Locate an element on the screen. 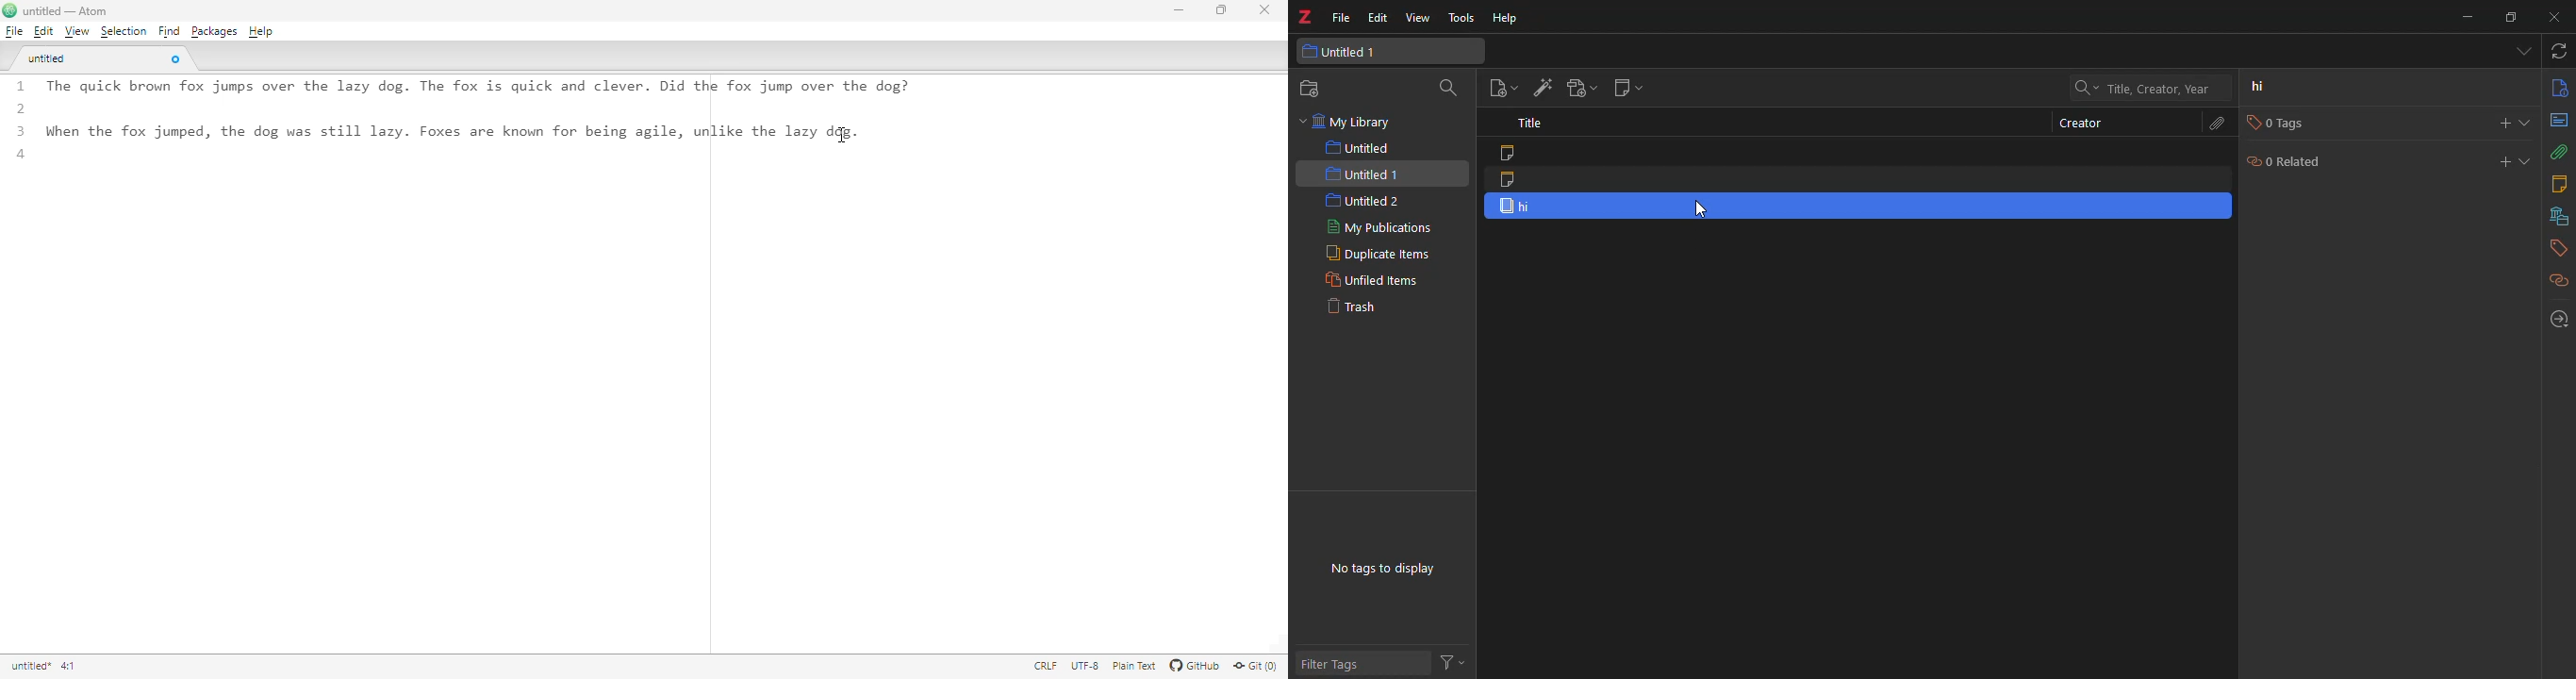  1 The quick brown Tox jumps over the lazy dog. lhe fox 1s quick and clever. Did the Tox jump over the dog:
2
3 When the fox jumped, the dog was still lazy. Foxes are known for being agile, unlike the lazy dqg.
4 is located at coordinates (479, 132).